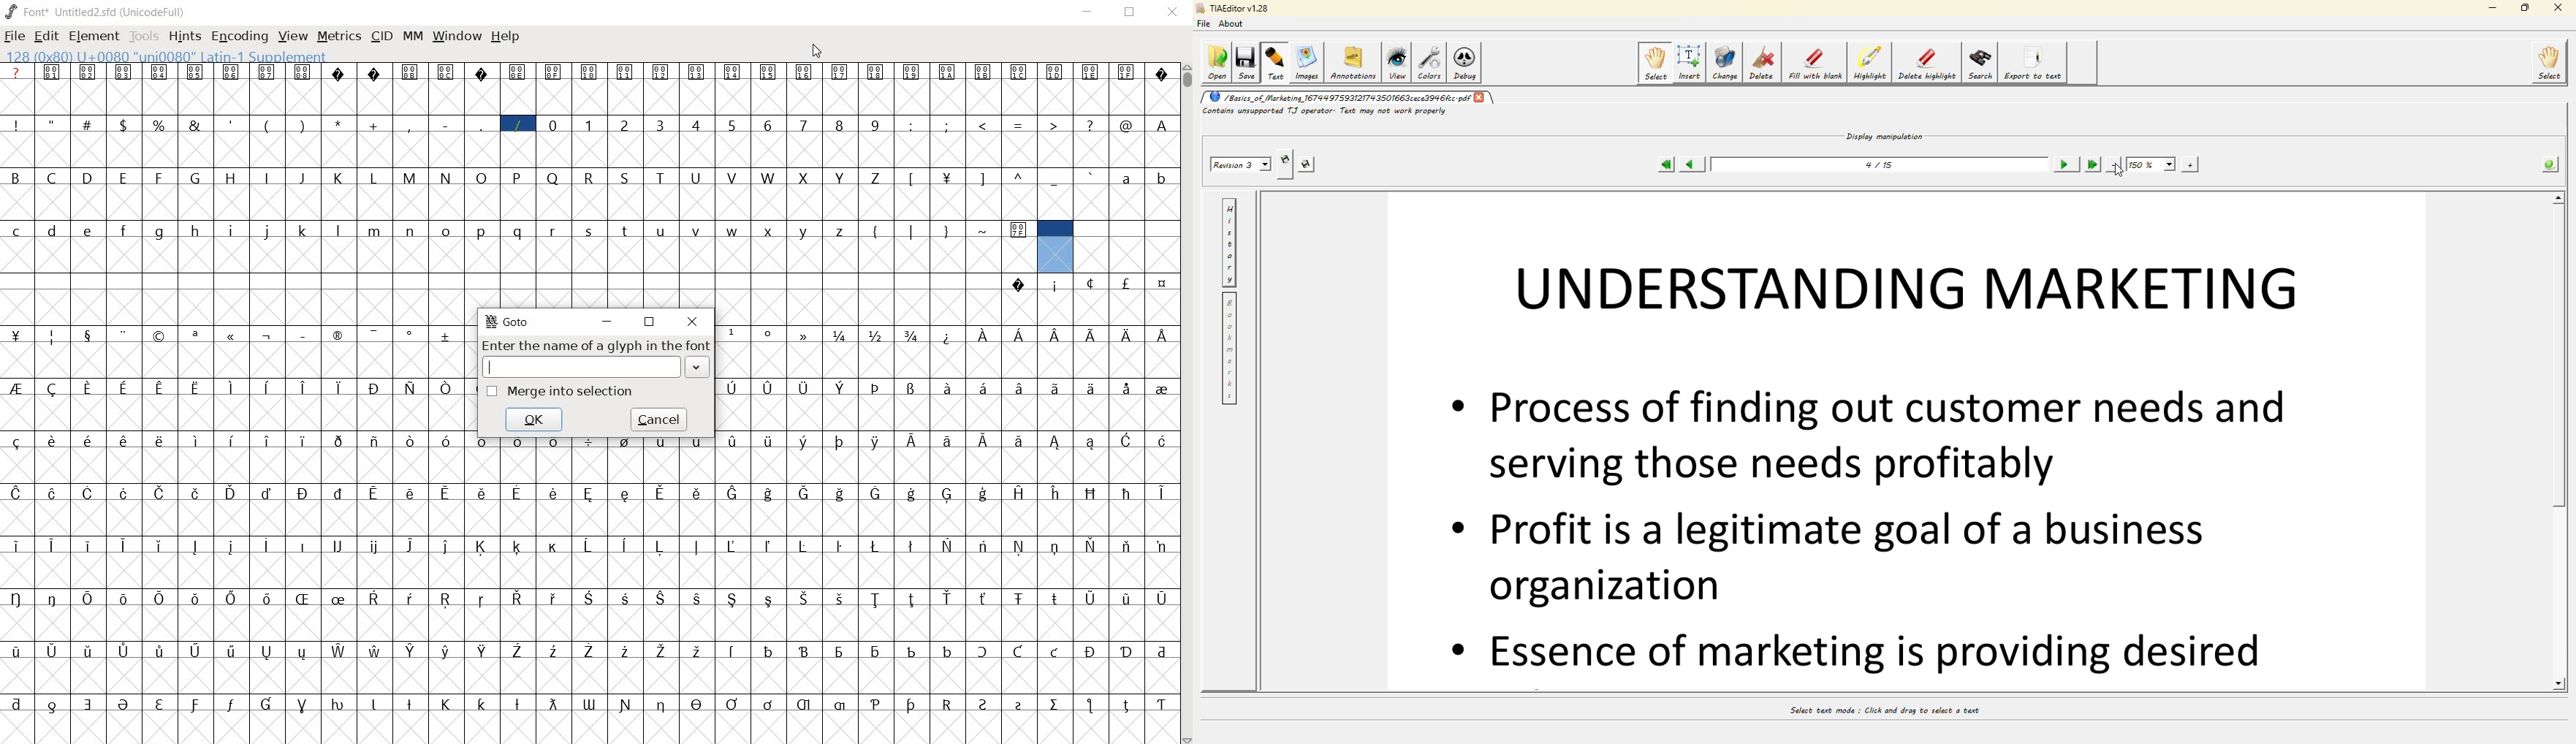 The width and height of the screenshot is (2576, 756). What do you see at coordinates (626, 71) in the screenshot?
I see `Symbol` at bounding box center [626, 71].